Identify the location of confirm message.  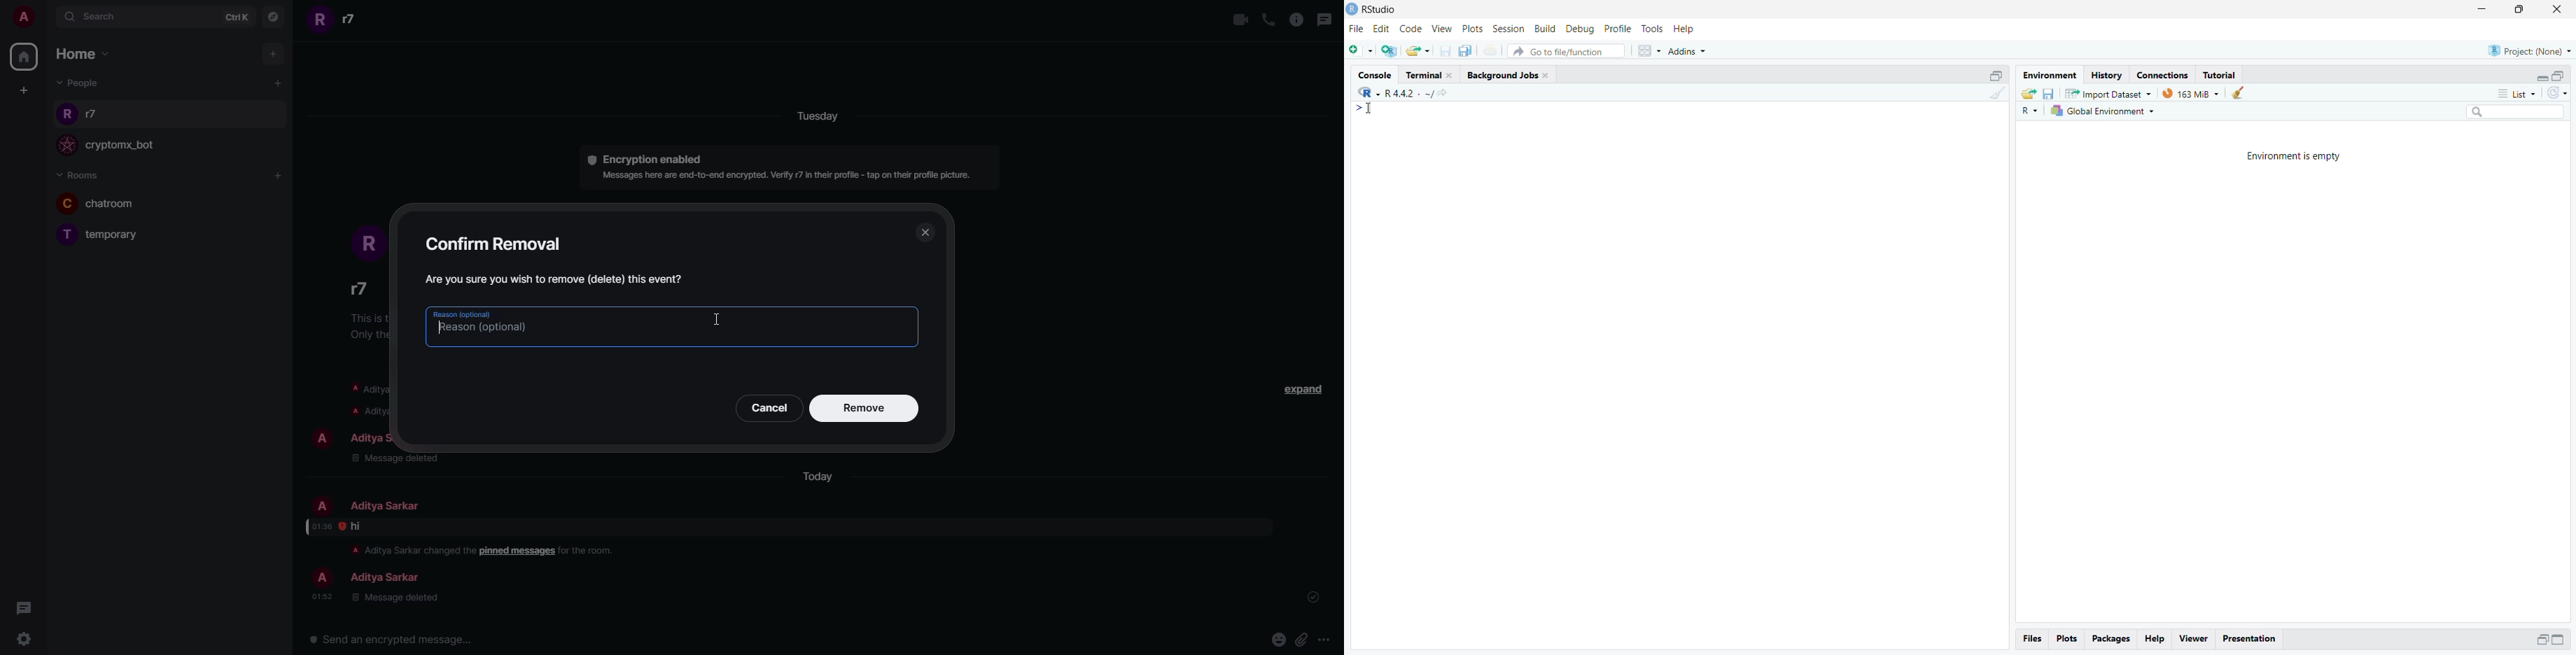
(558, 279).